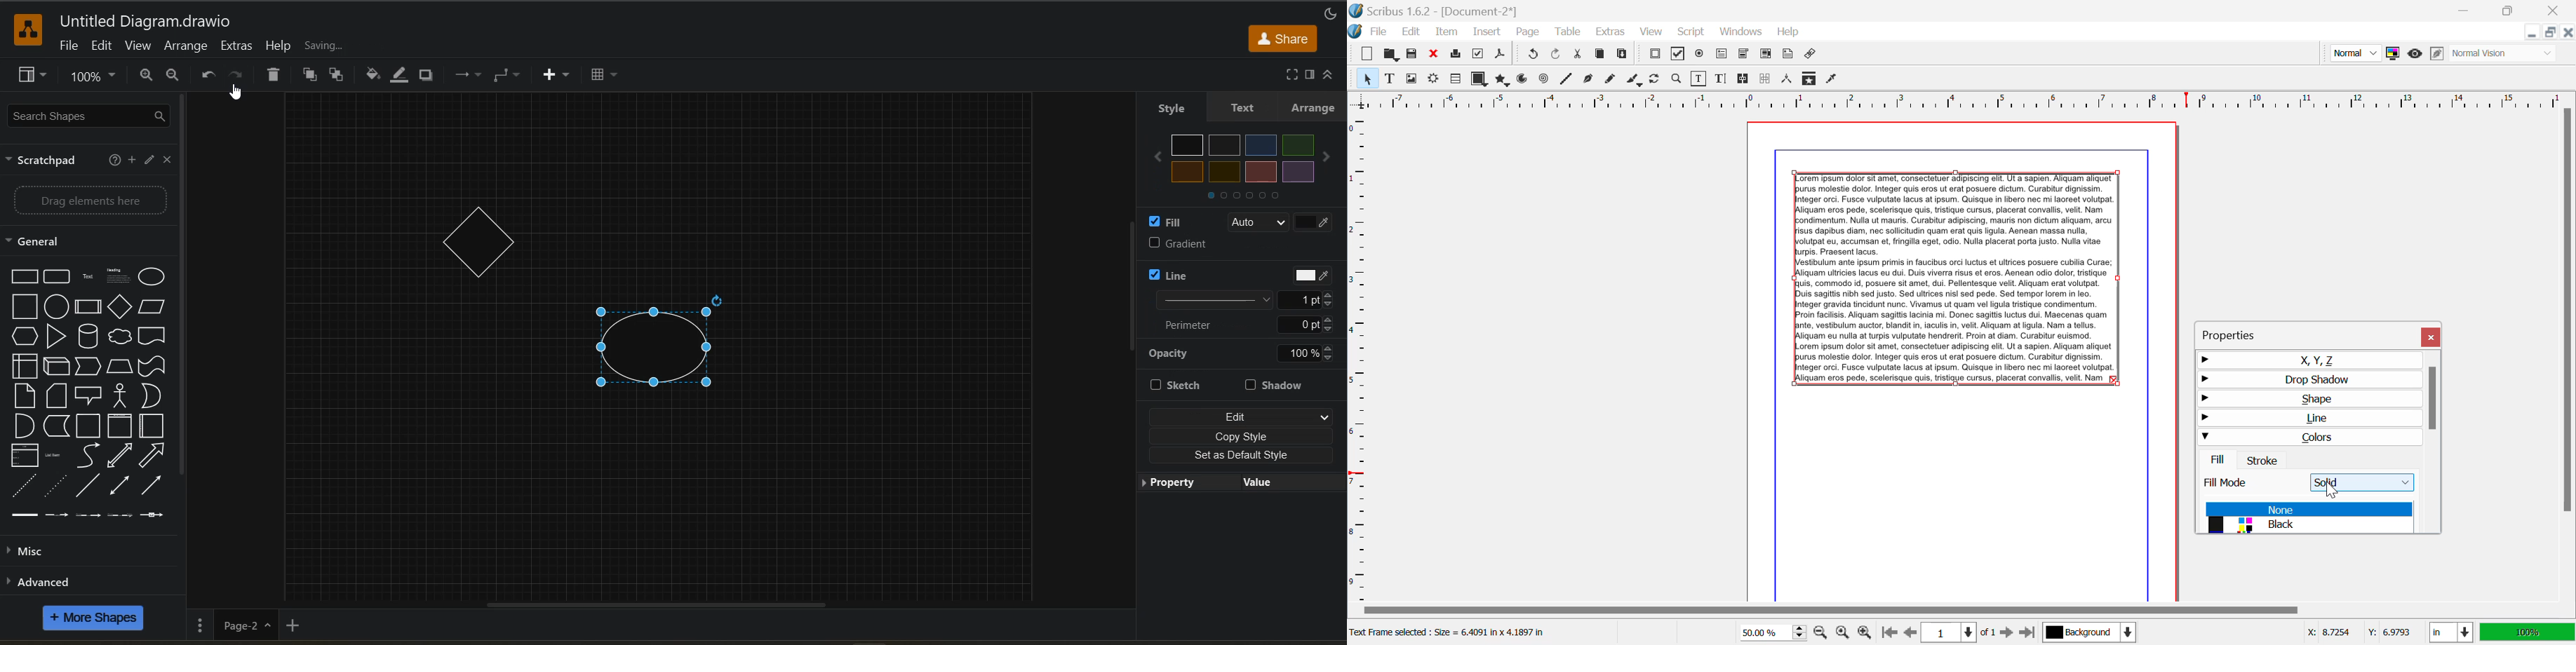 The image size is (2576, 672). I want to click on copy style, so click(1242, 437).